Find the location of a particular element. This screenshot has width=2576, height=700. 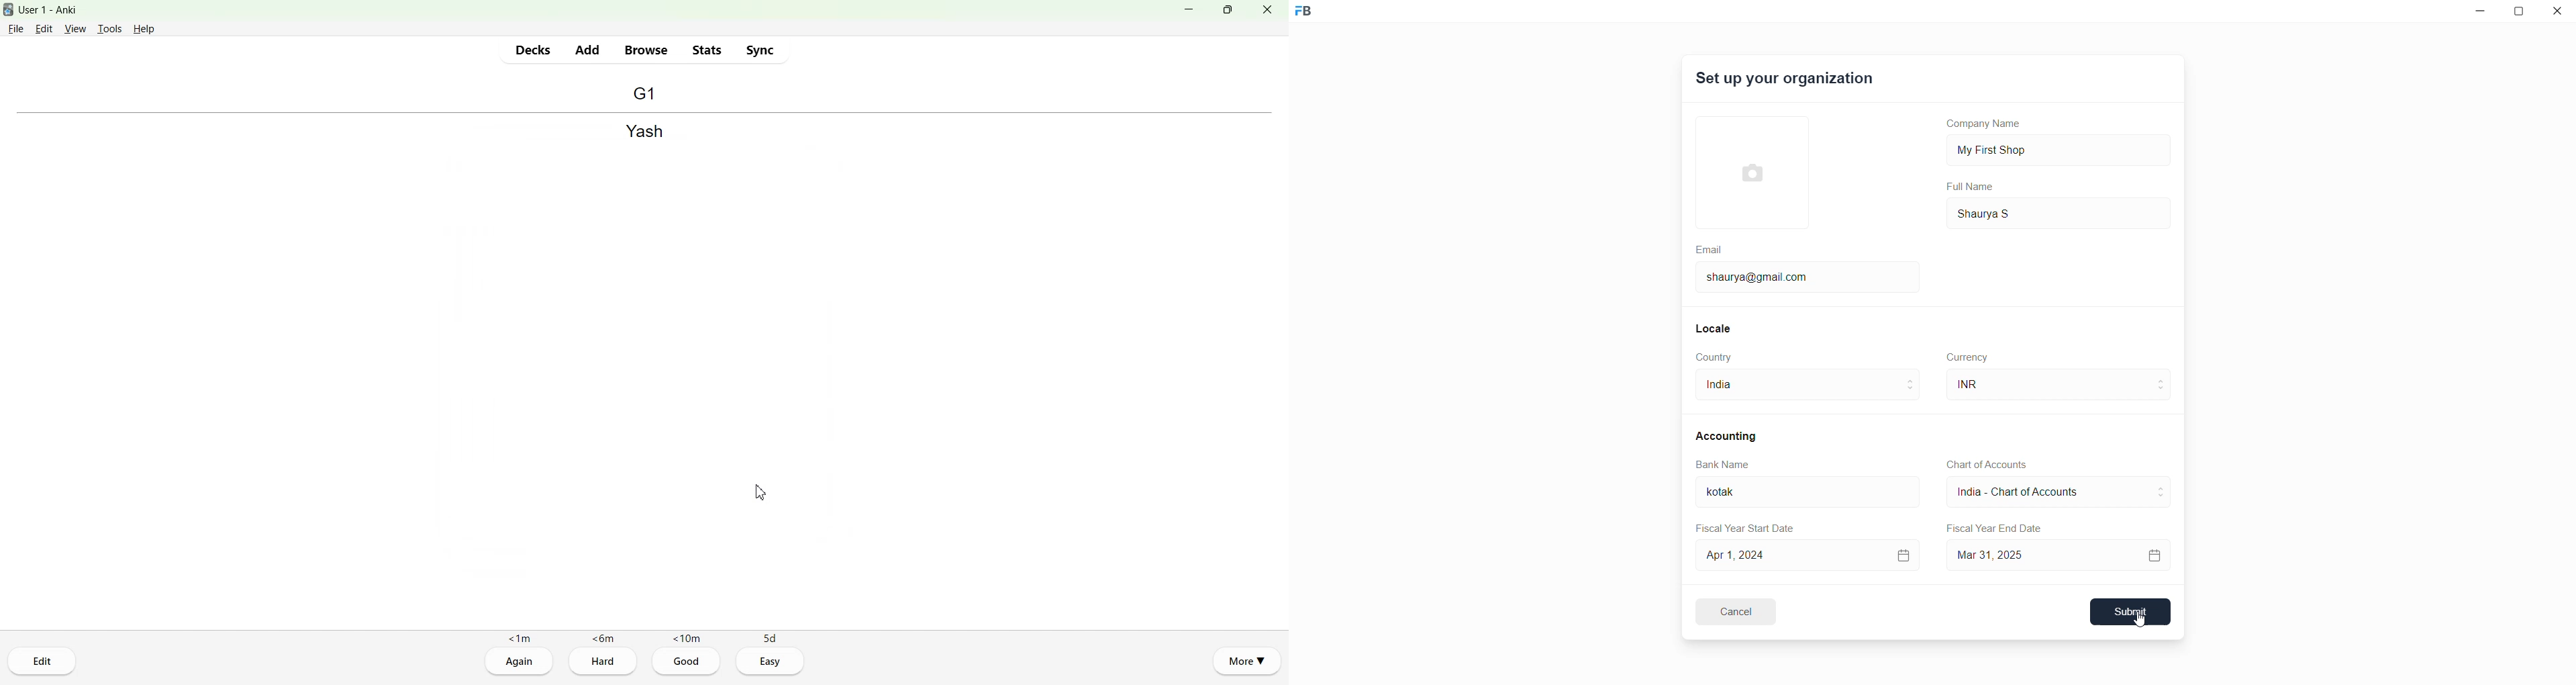

File is located at coordinates (16, 28).